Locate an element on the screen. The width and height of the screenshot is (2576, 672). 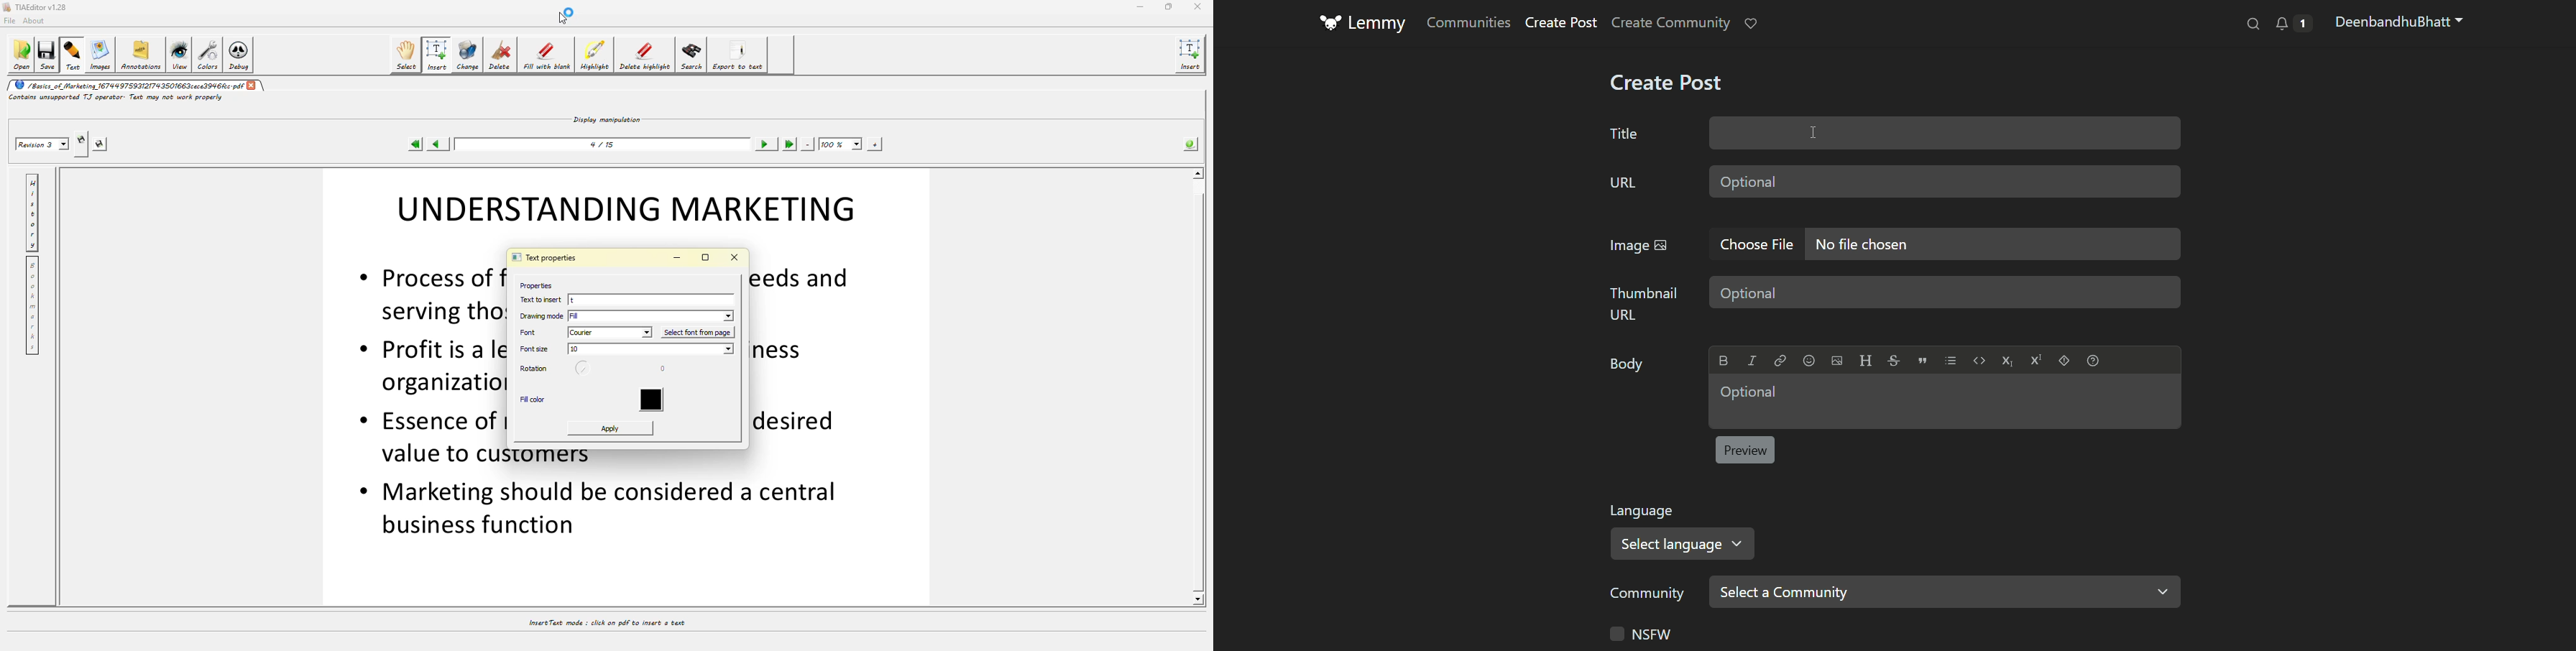
Emoji is located at coordinates (1808, 361).